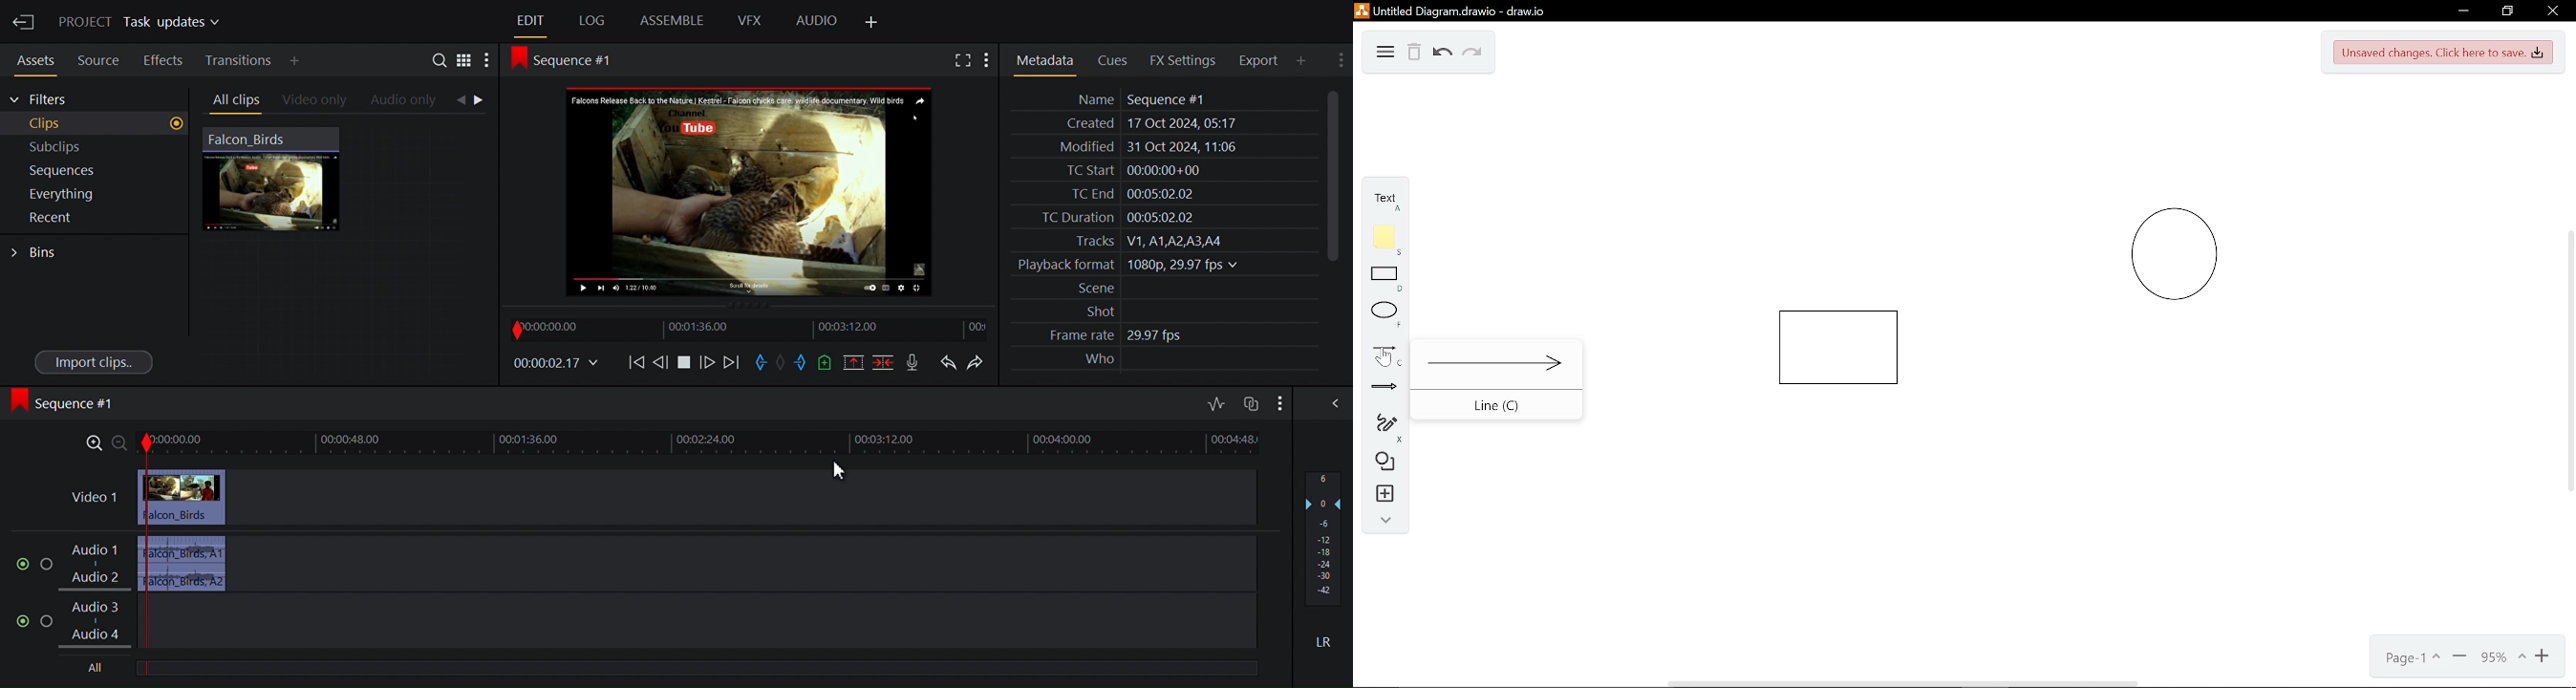  Describe the element at coordinates (1381, 279) in the screenshot. I see `Rectangle` at that location.